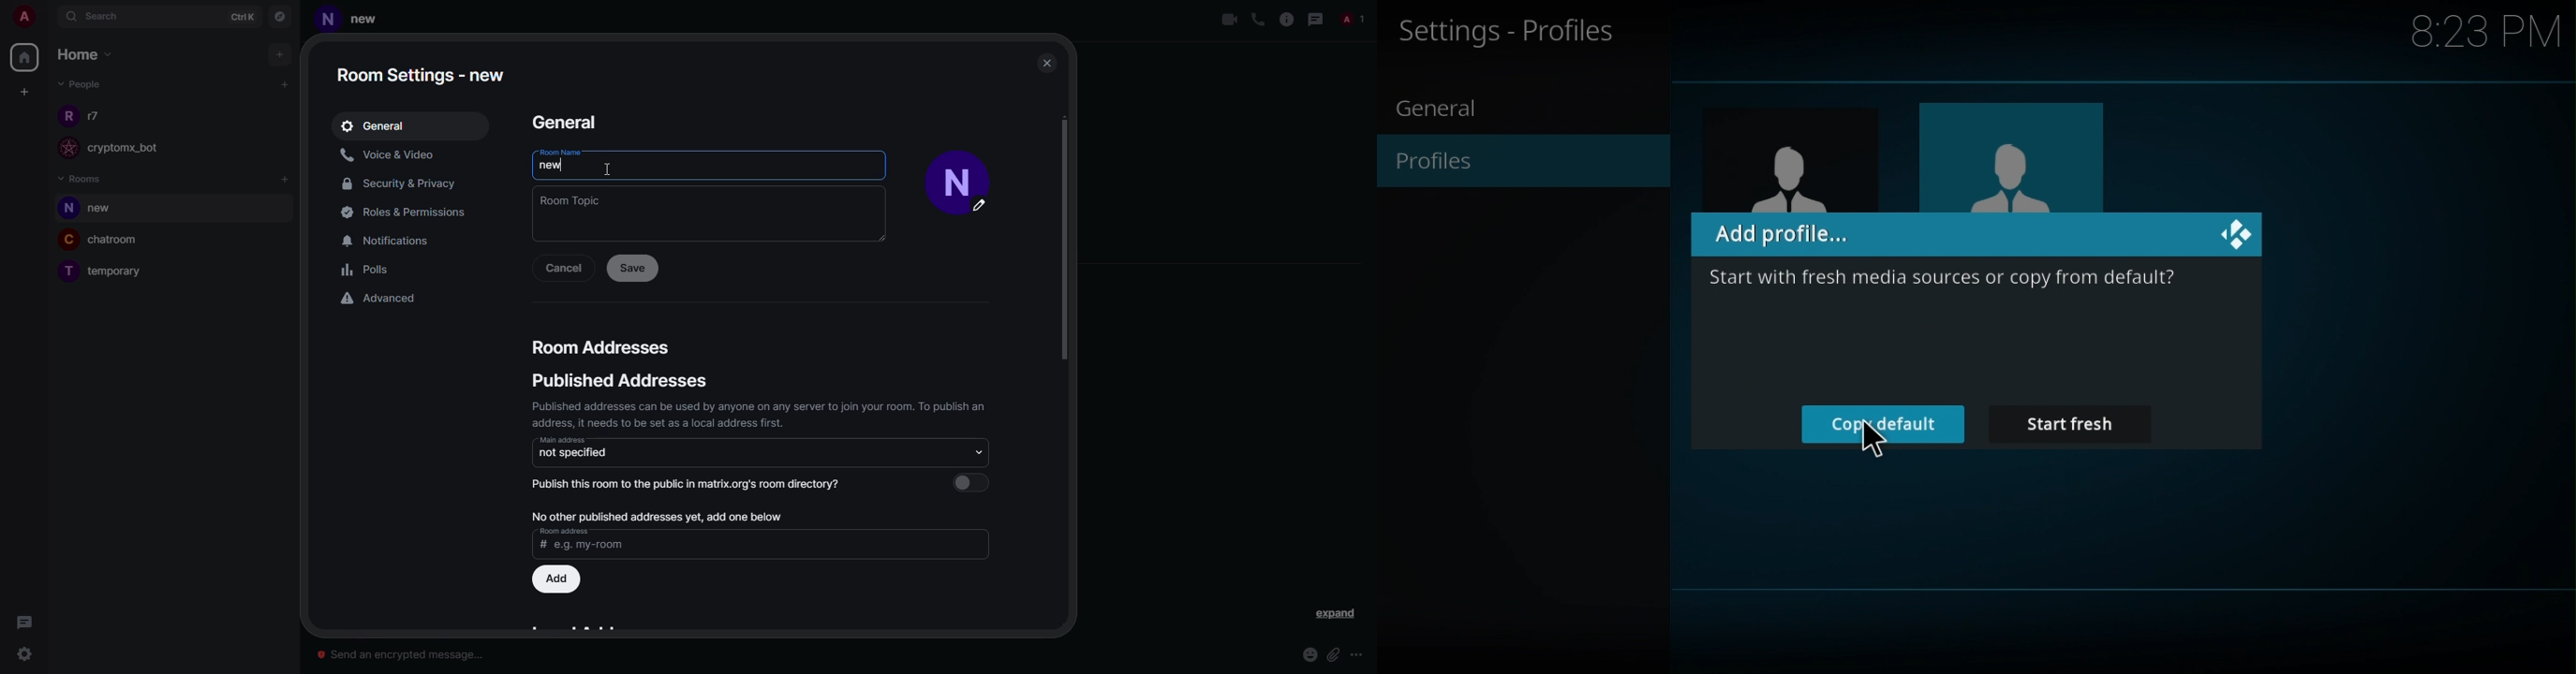  I want to click on profile image, so click(65, 273).